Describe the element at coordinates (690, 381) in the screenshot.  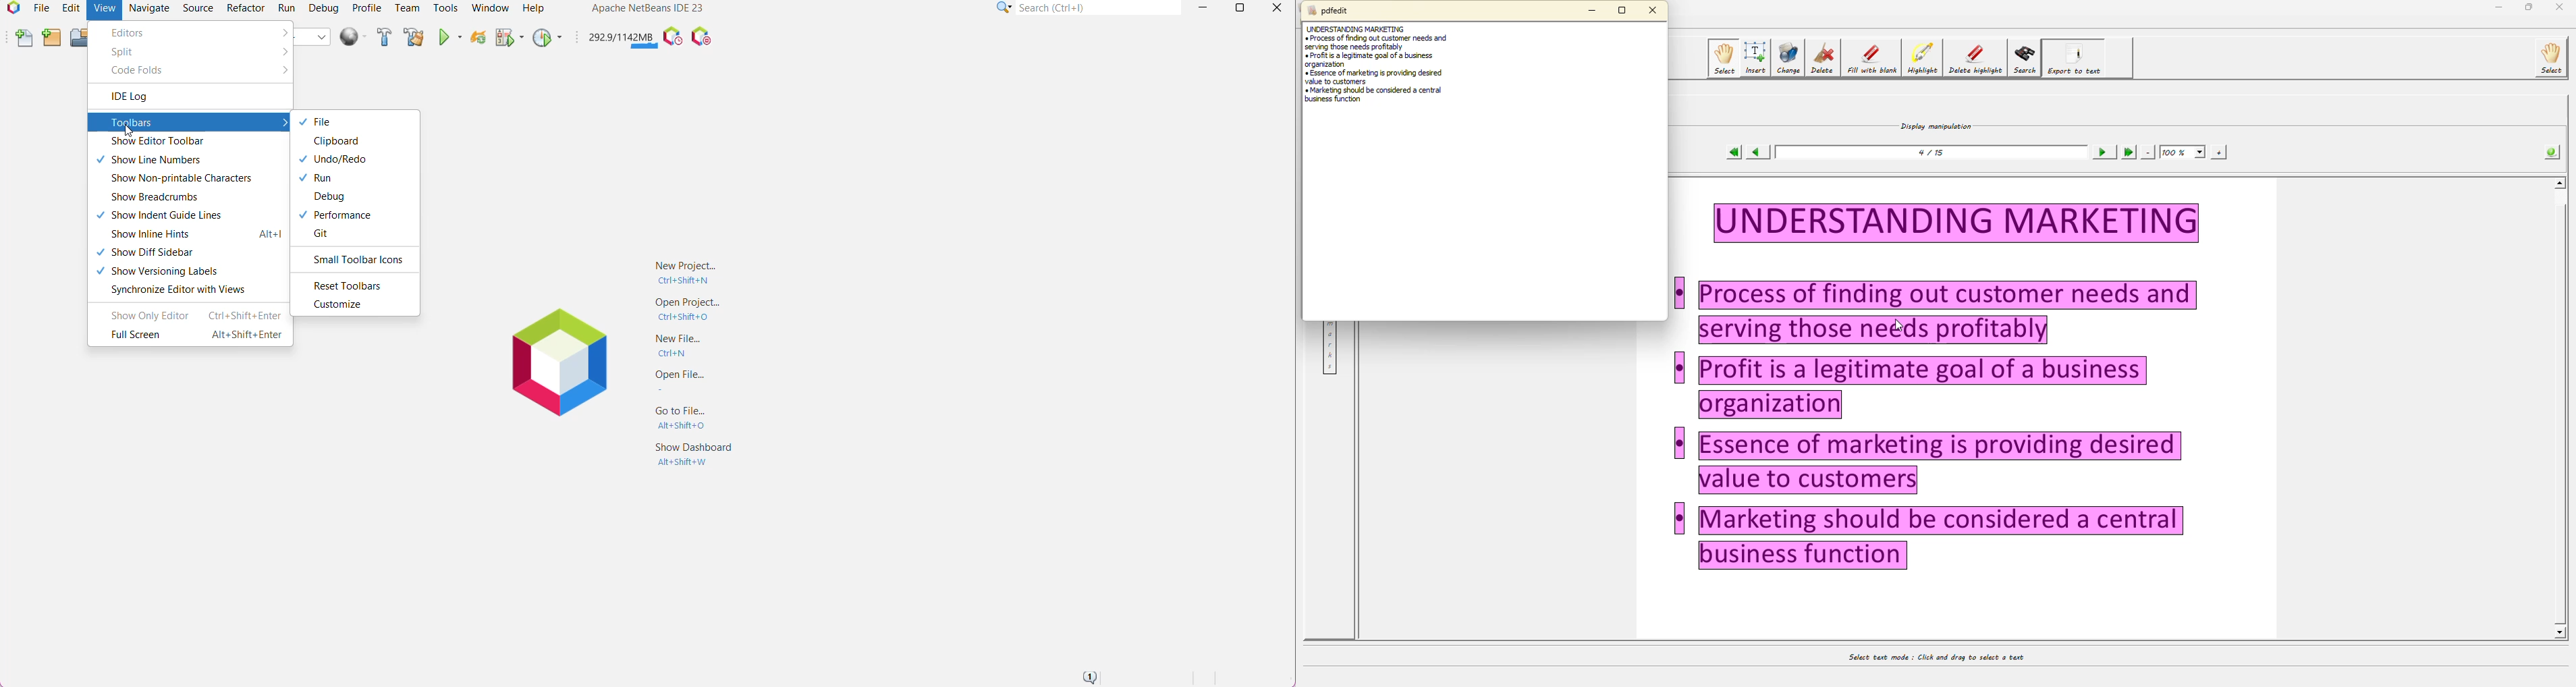
I see `Open File` at that location.